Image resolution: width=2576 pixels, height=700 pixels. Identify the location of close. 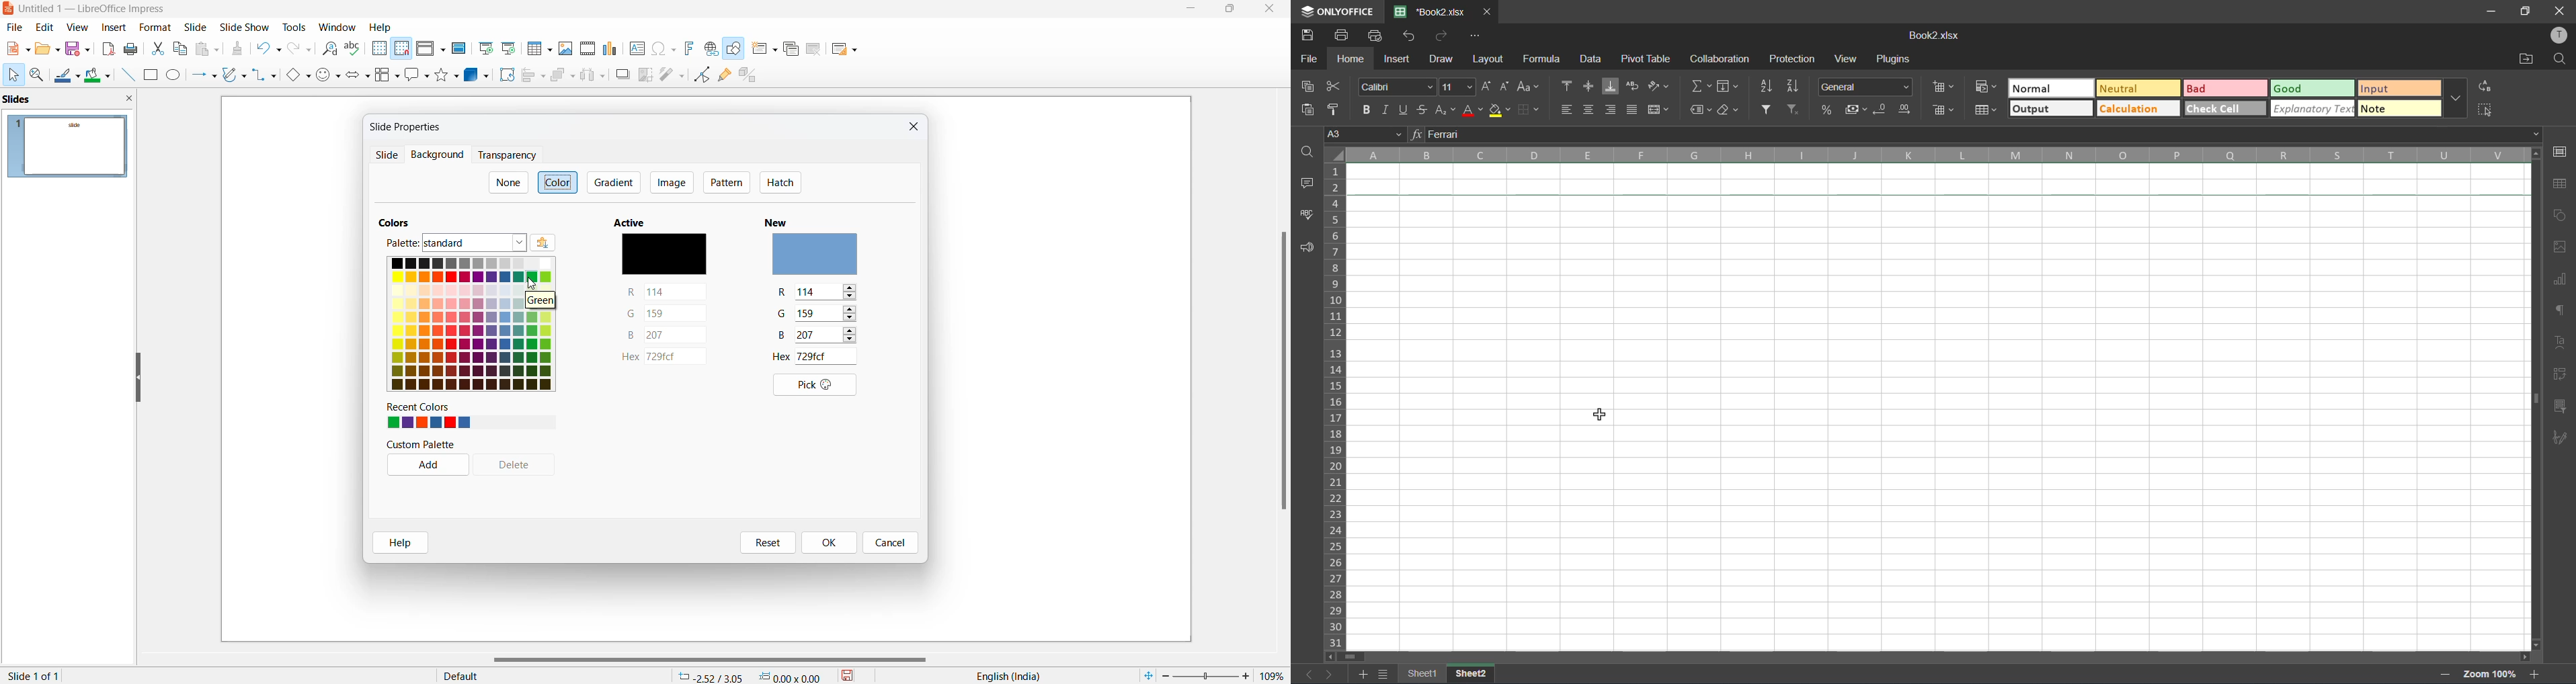
(1193, 10).